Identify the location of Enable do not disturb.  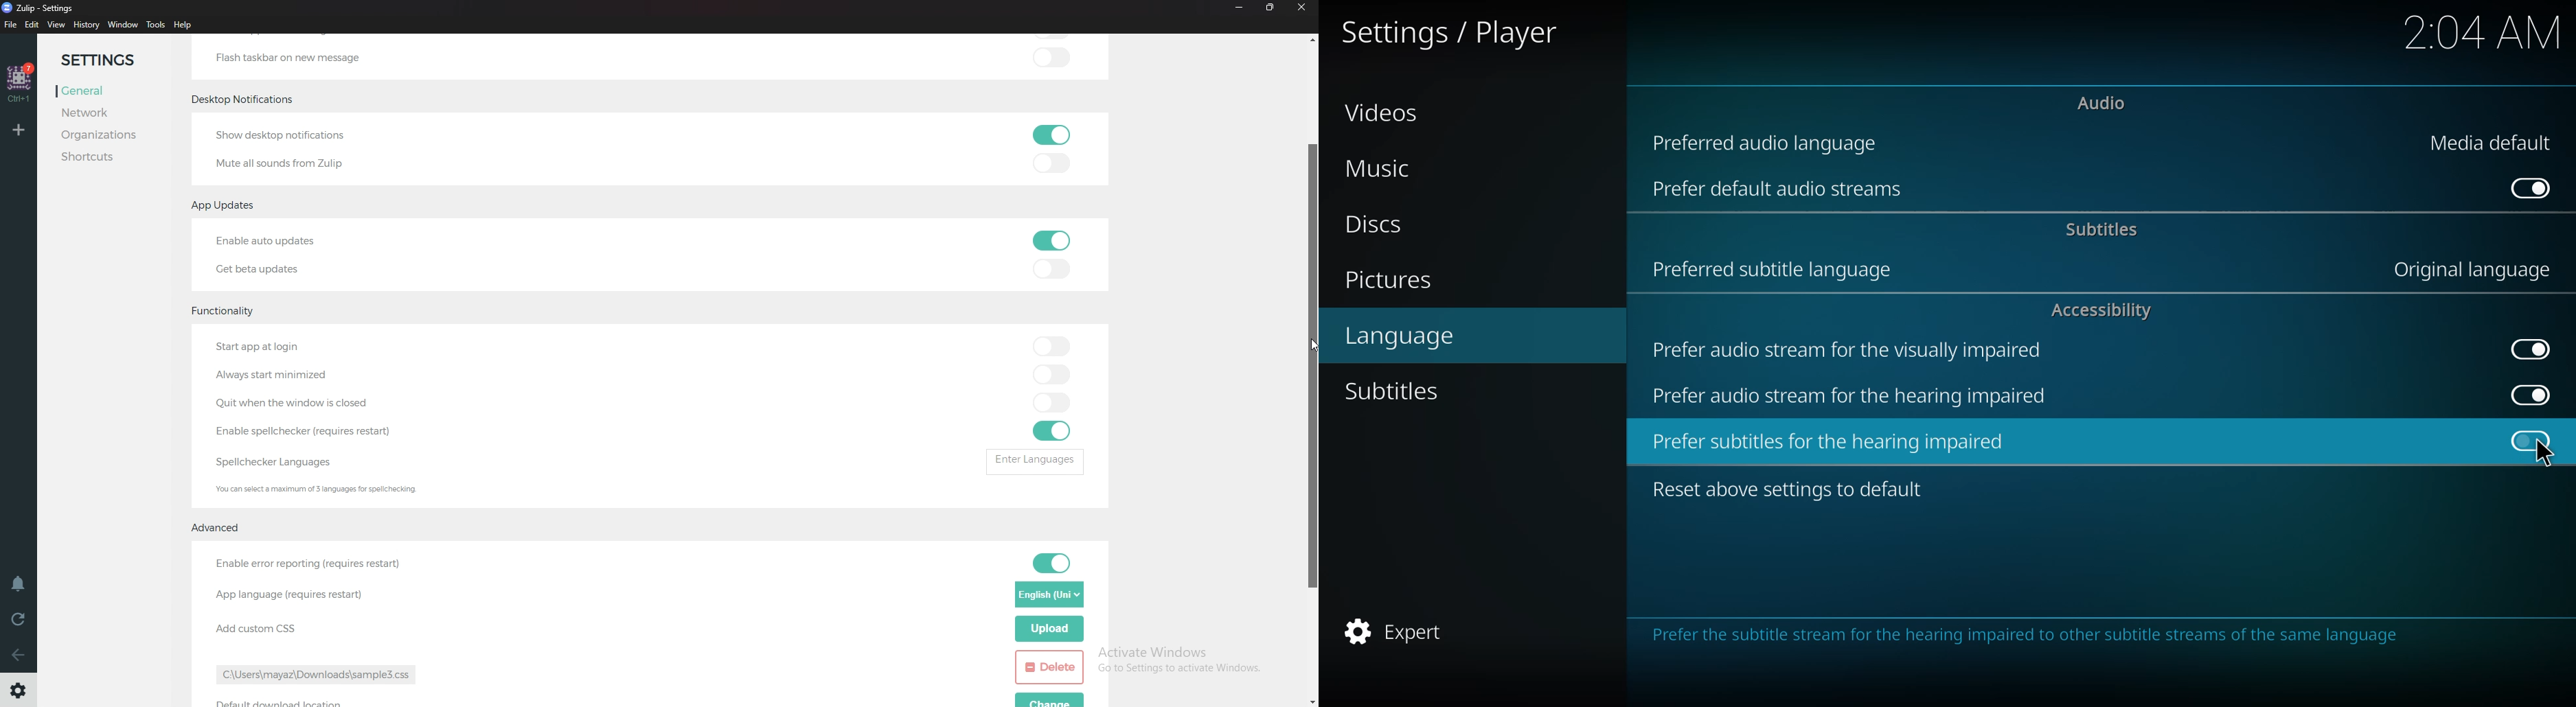
(22, 584).